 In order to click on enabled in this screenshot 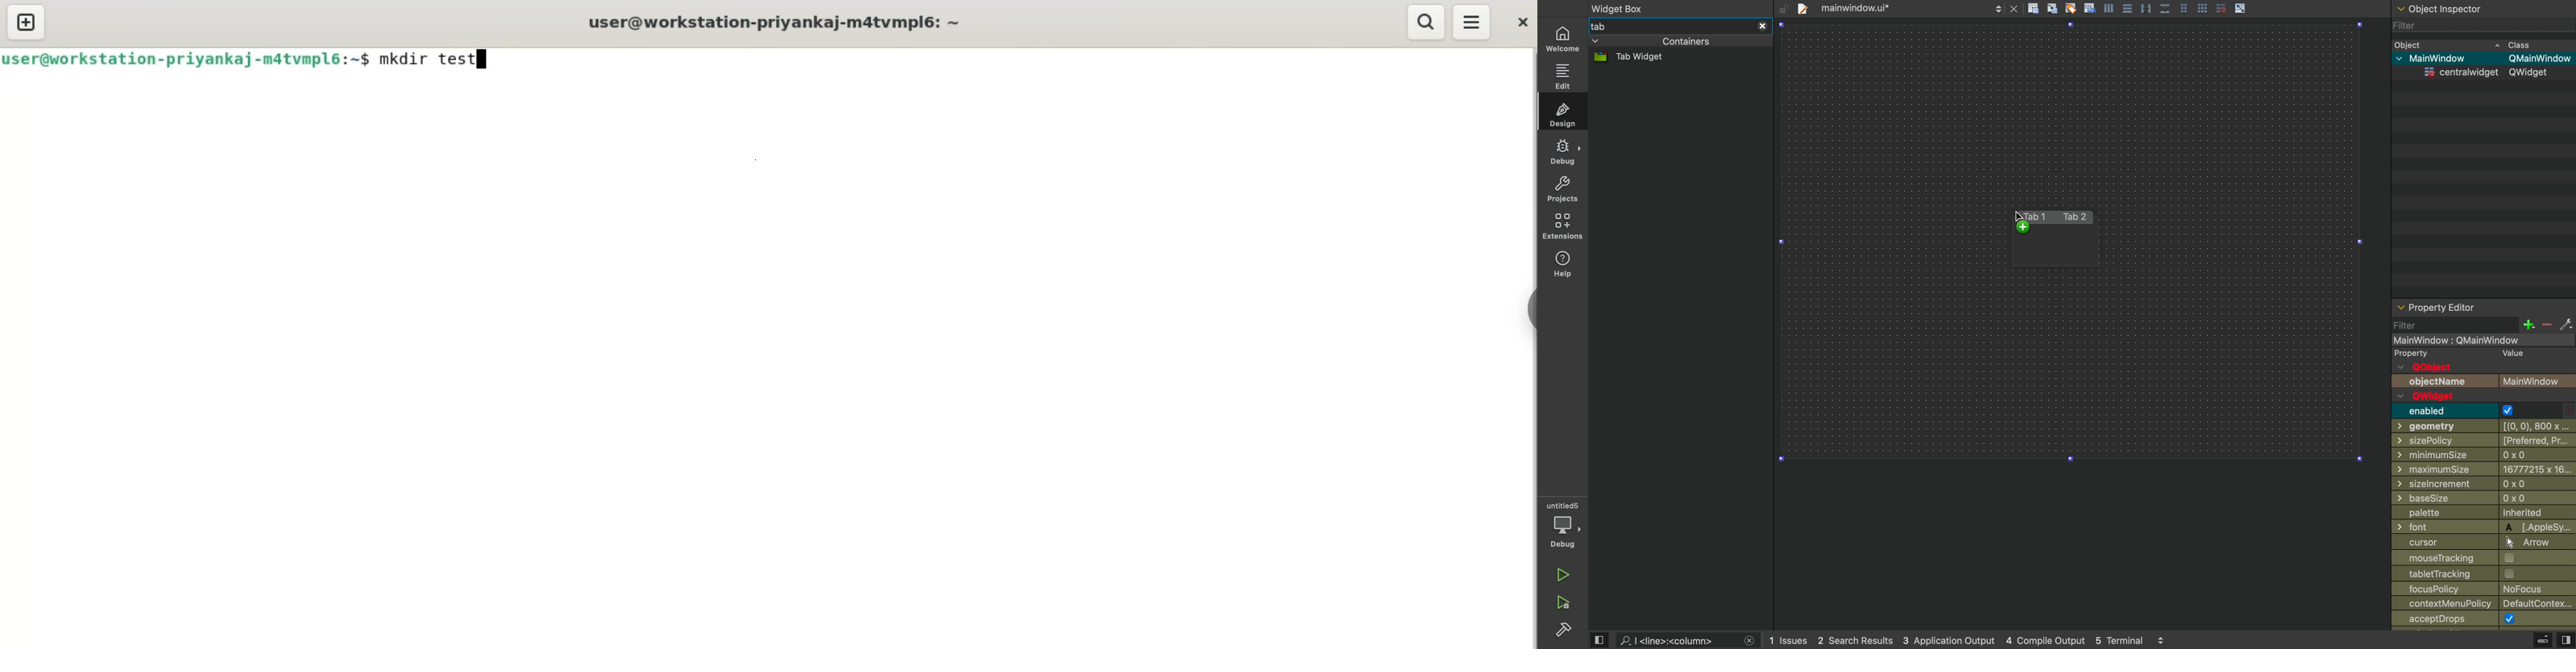, I will do `click(2458, 411)`.